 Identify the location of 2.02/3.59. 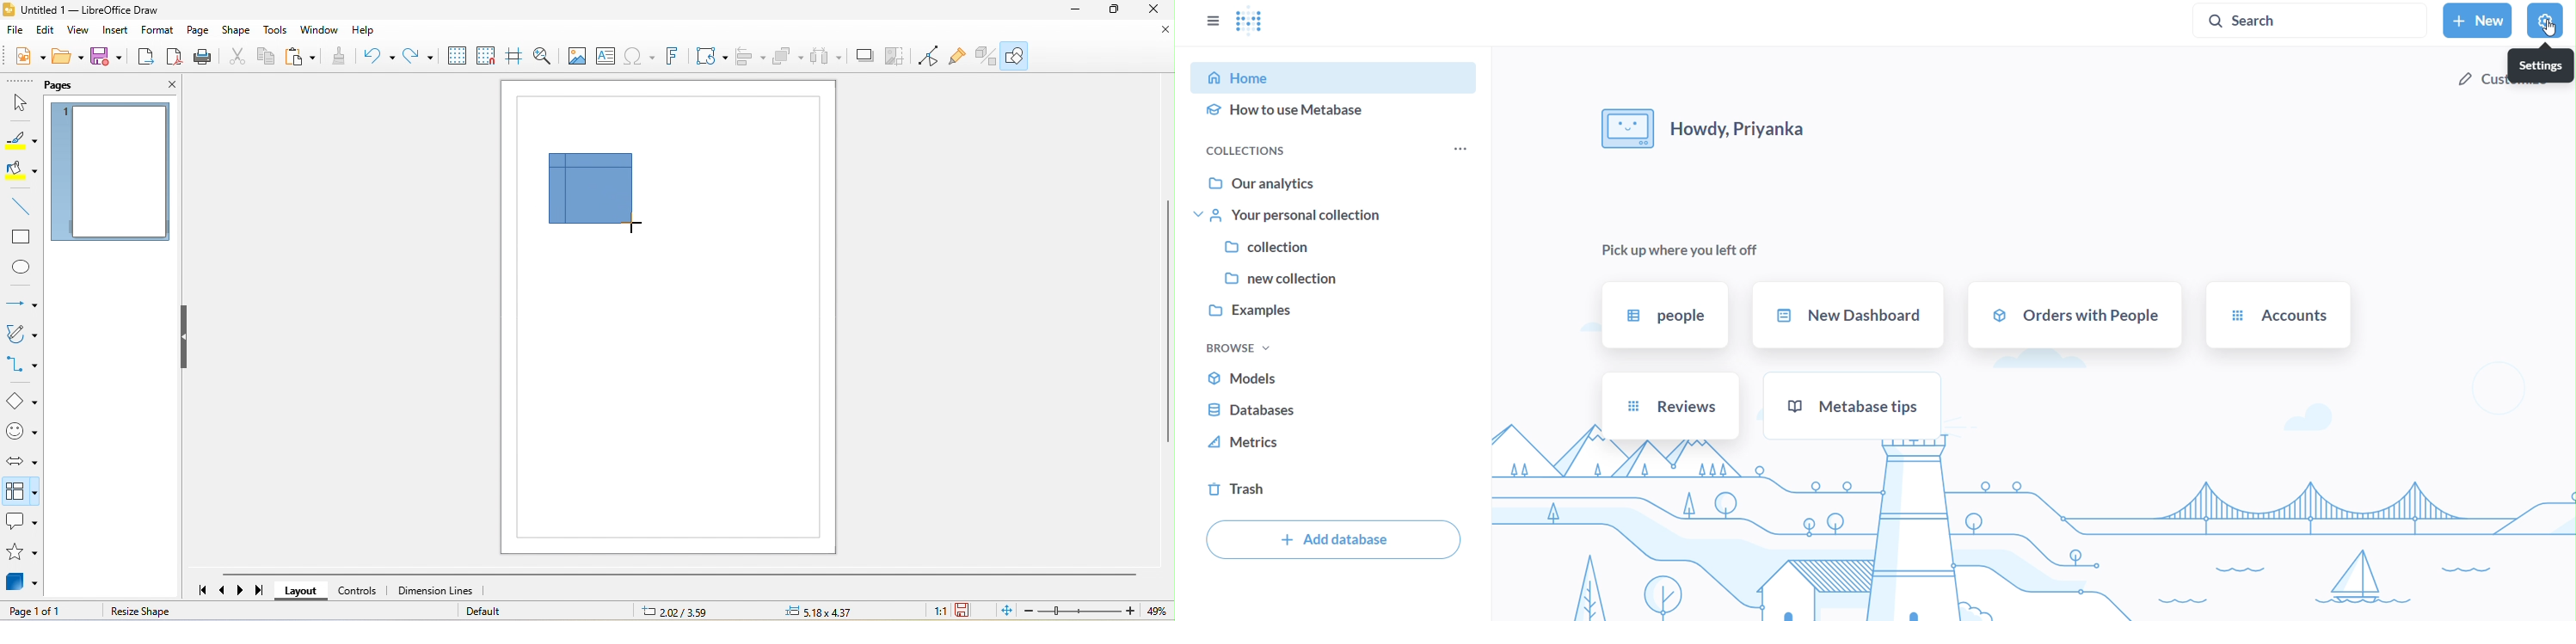
(676, 611).